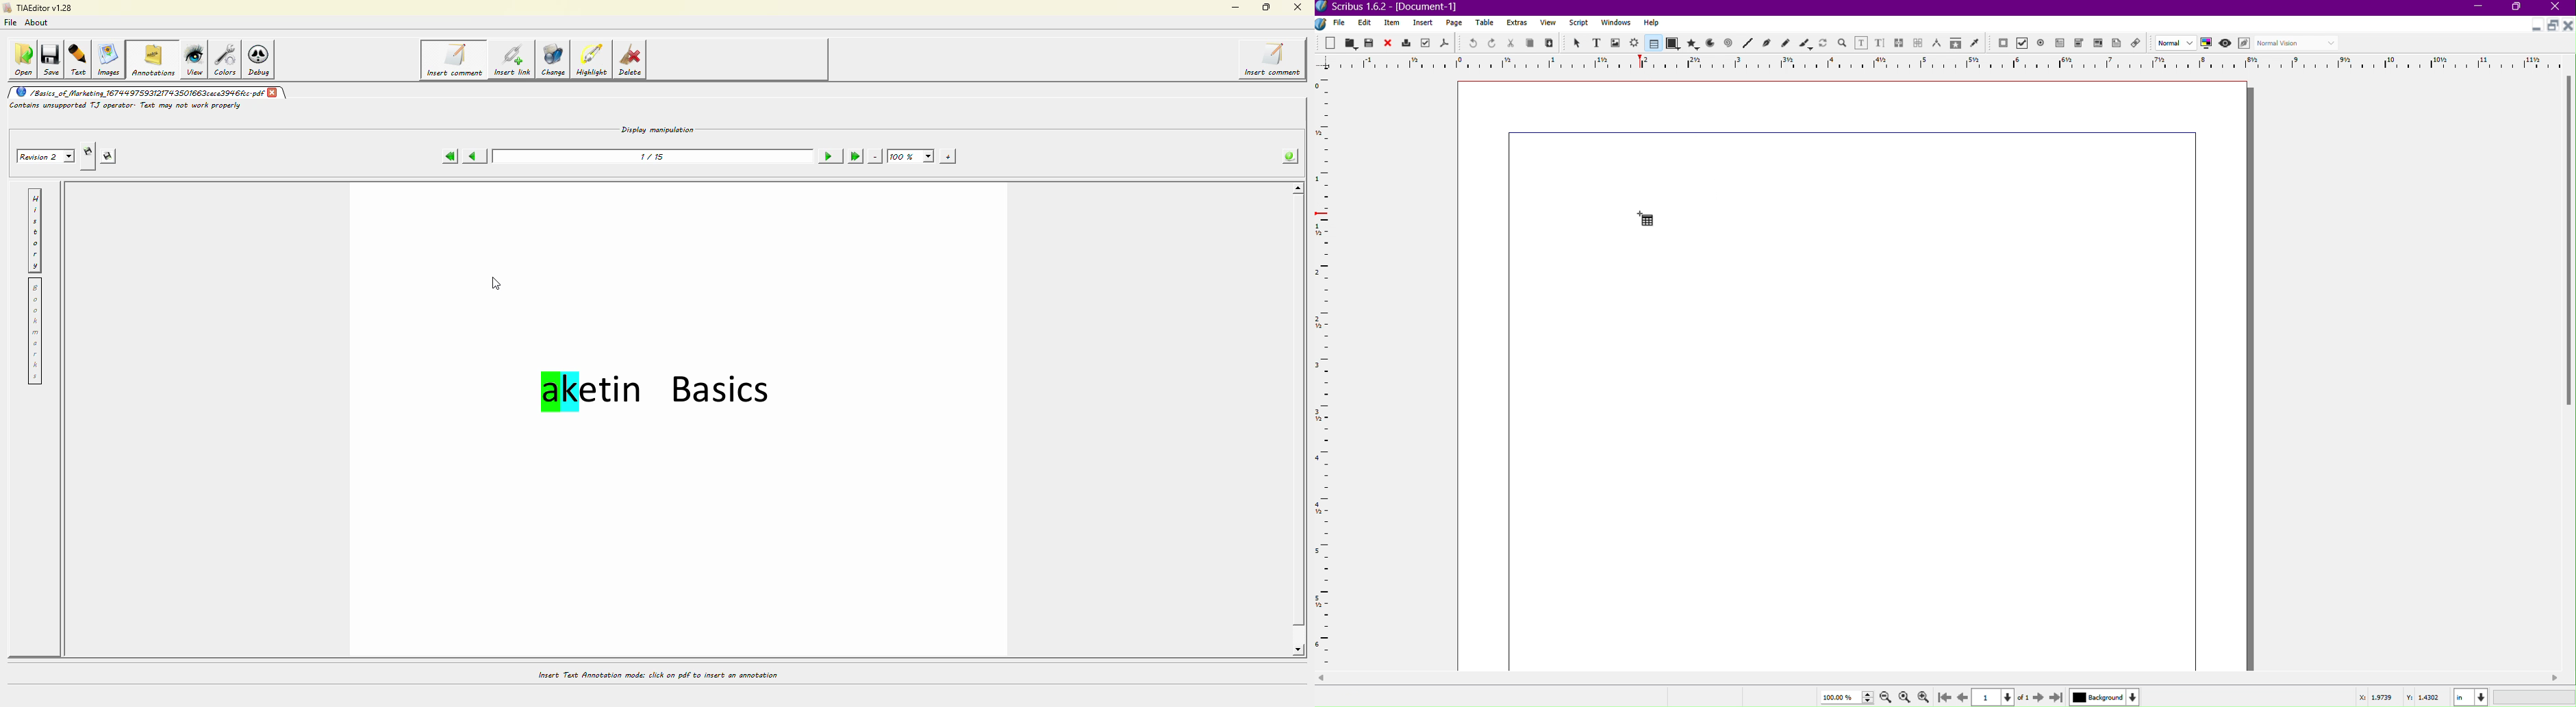  Describe the element at coordinates (1393, 23) in the screenshot. I see `Item` at that location.